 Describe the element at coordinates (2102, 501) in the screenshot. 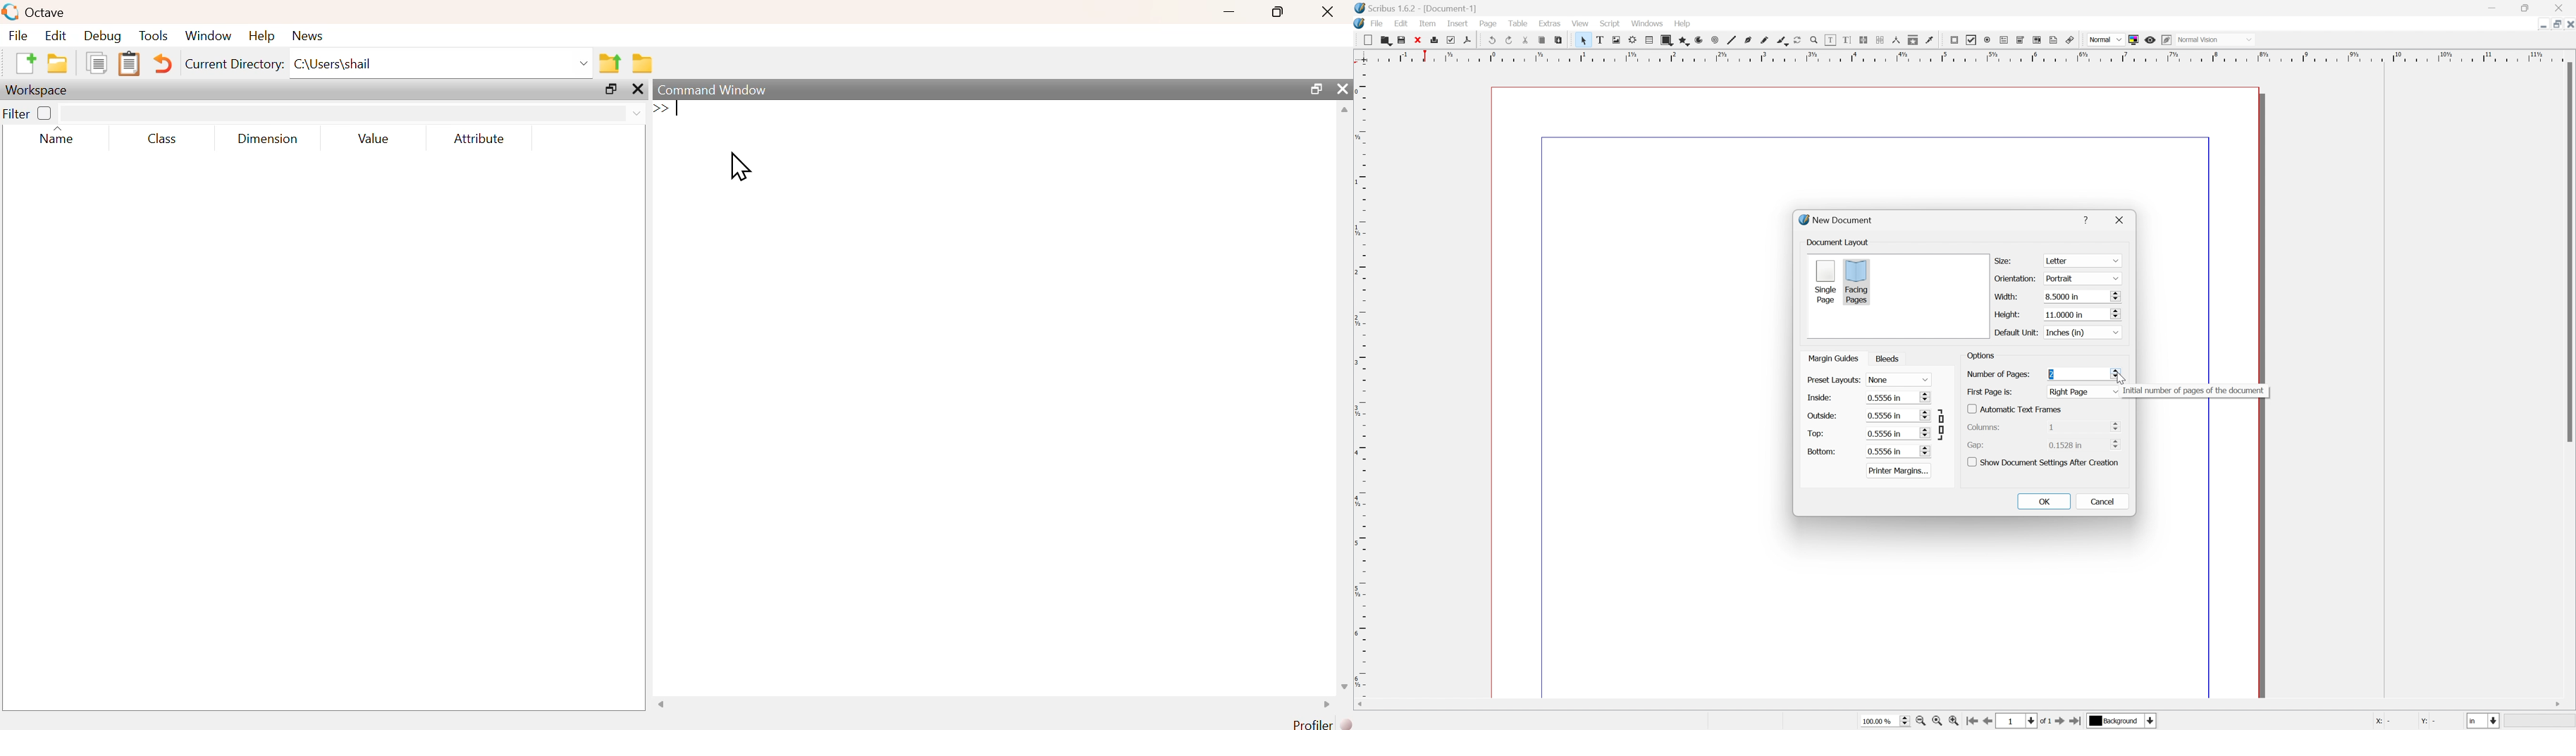

I see `cancel` at that location.